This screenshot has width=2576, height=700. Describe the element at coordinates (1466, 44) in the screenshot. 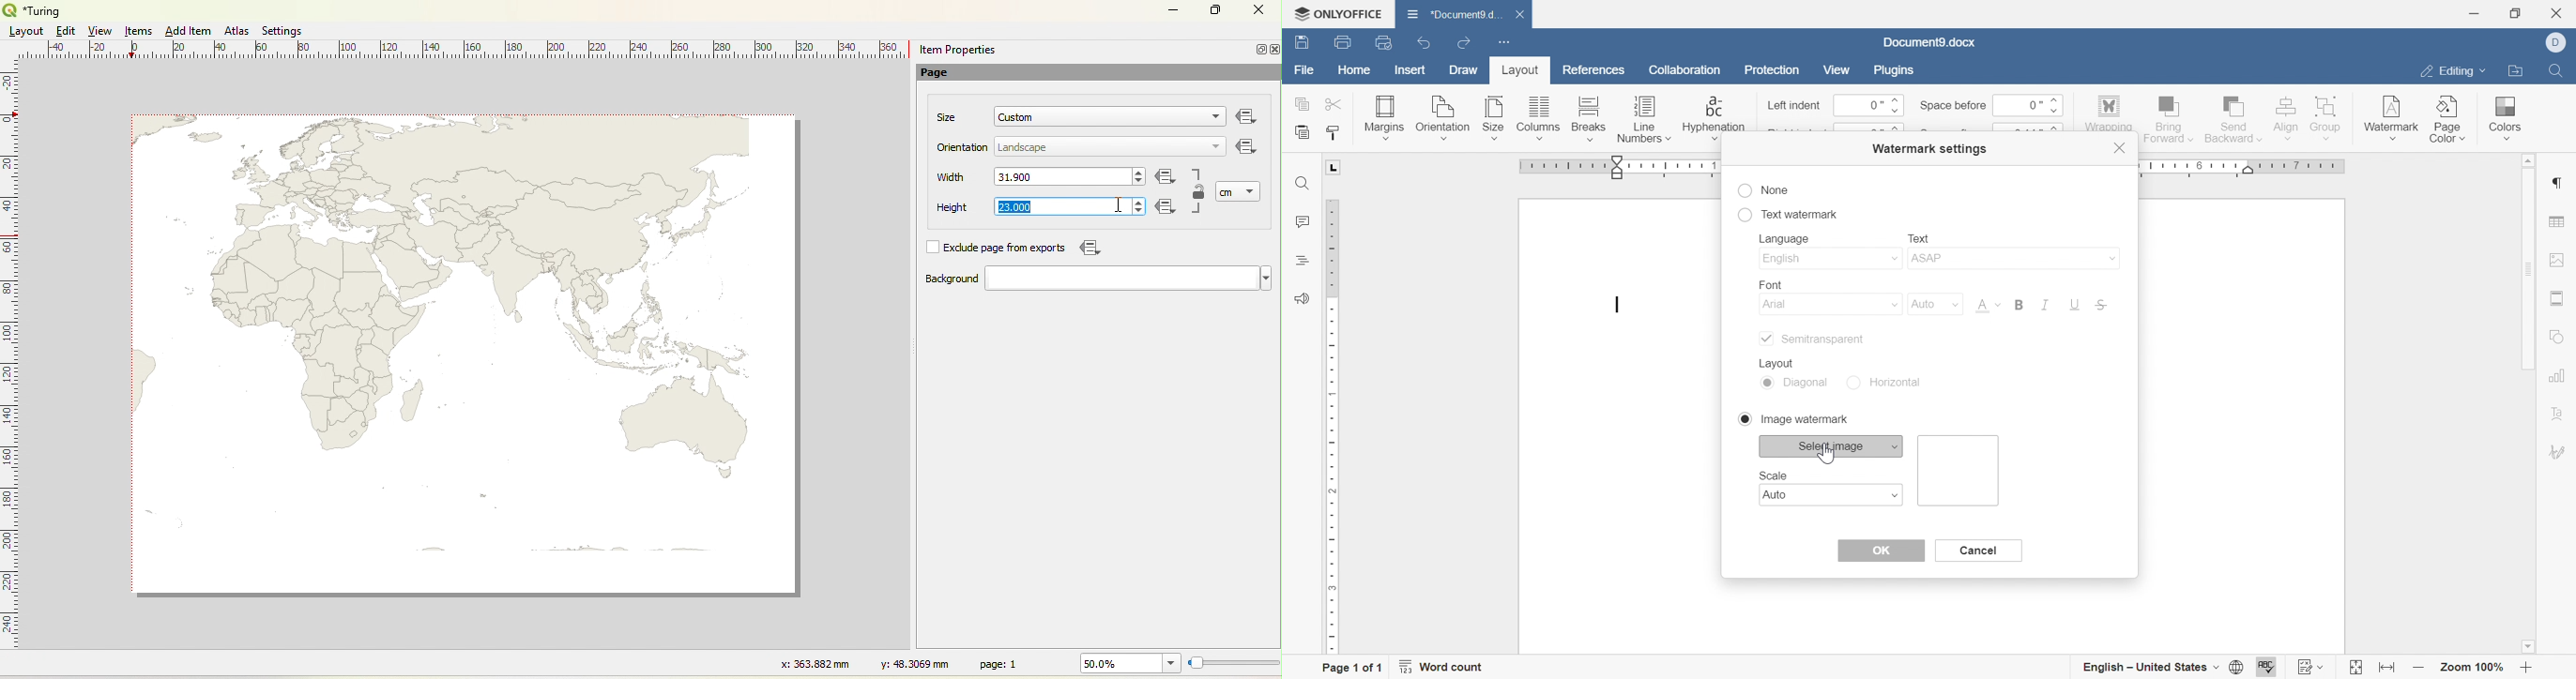

I see `redo` at that location.